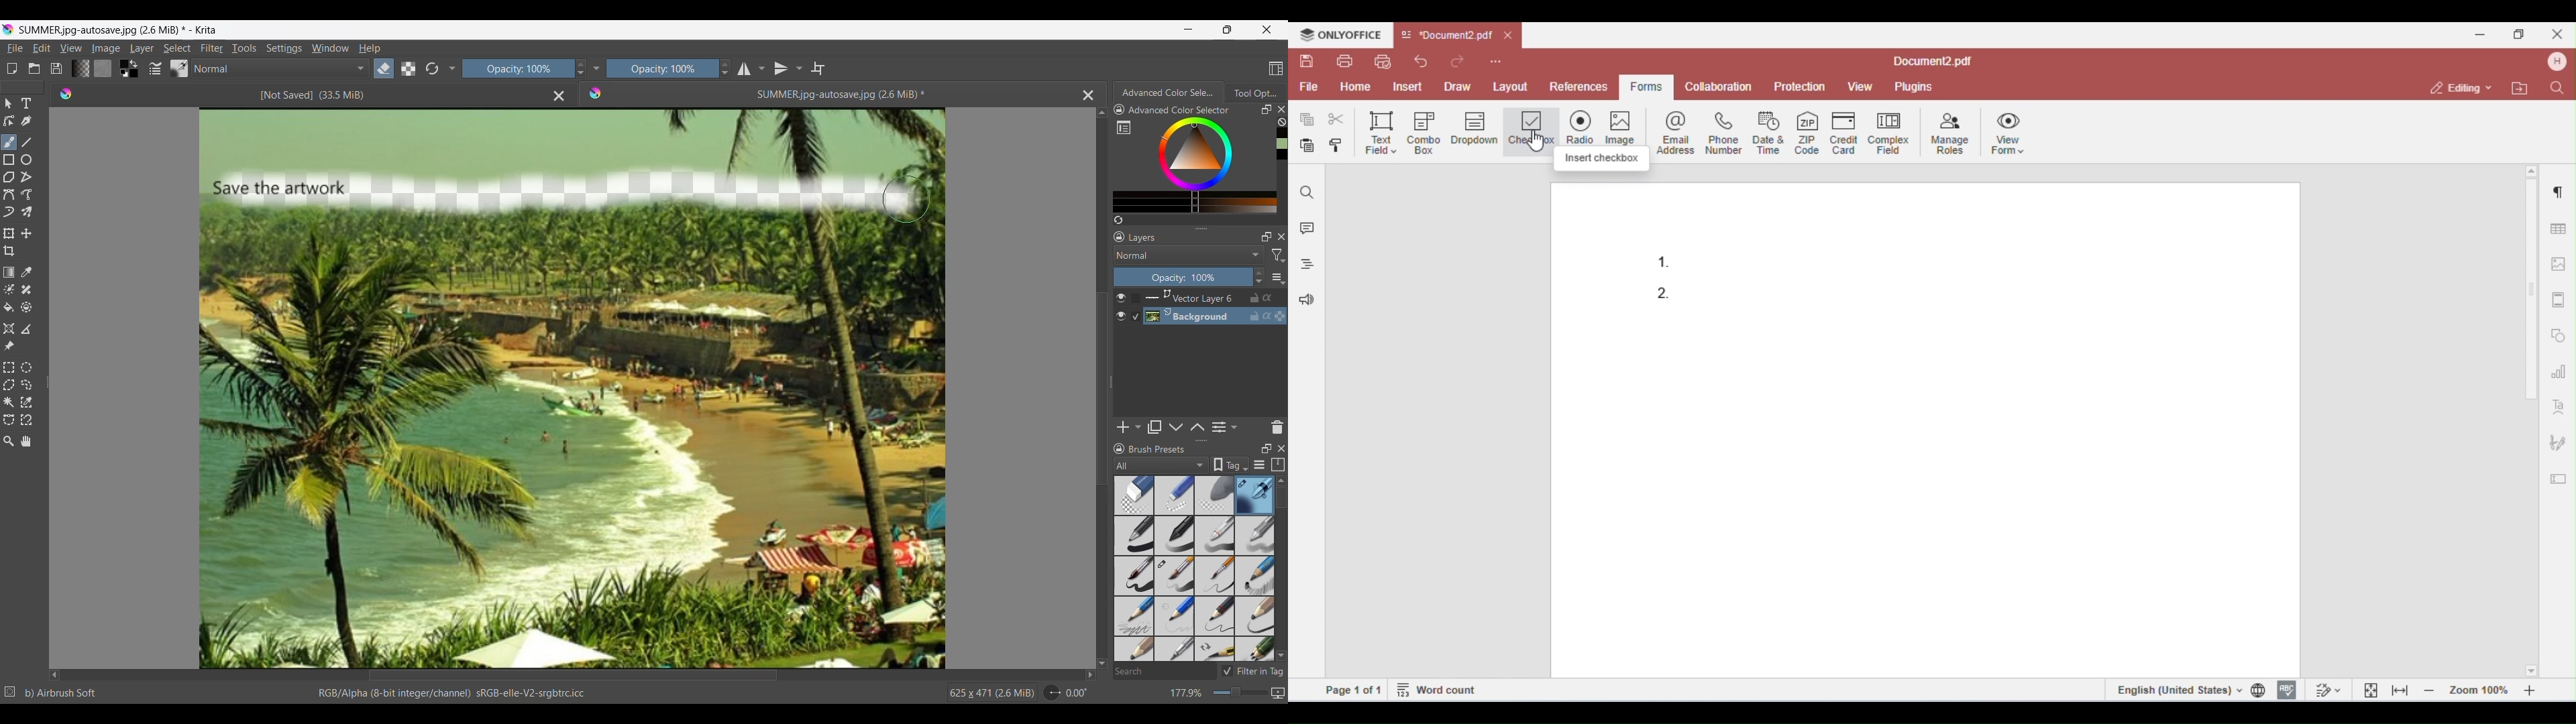 This screenshot has width=2576, height=728. Describe the element at coordinates (25, 441) in the screenshot. I see `Pan tool` at that location.